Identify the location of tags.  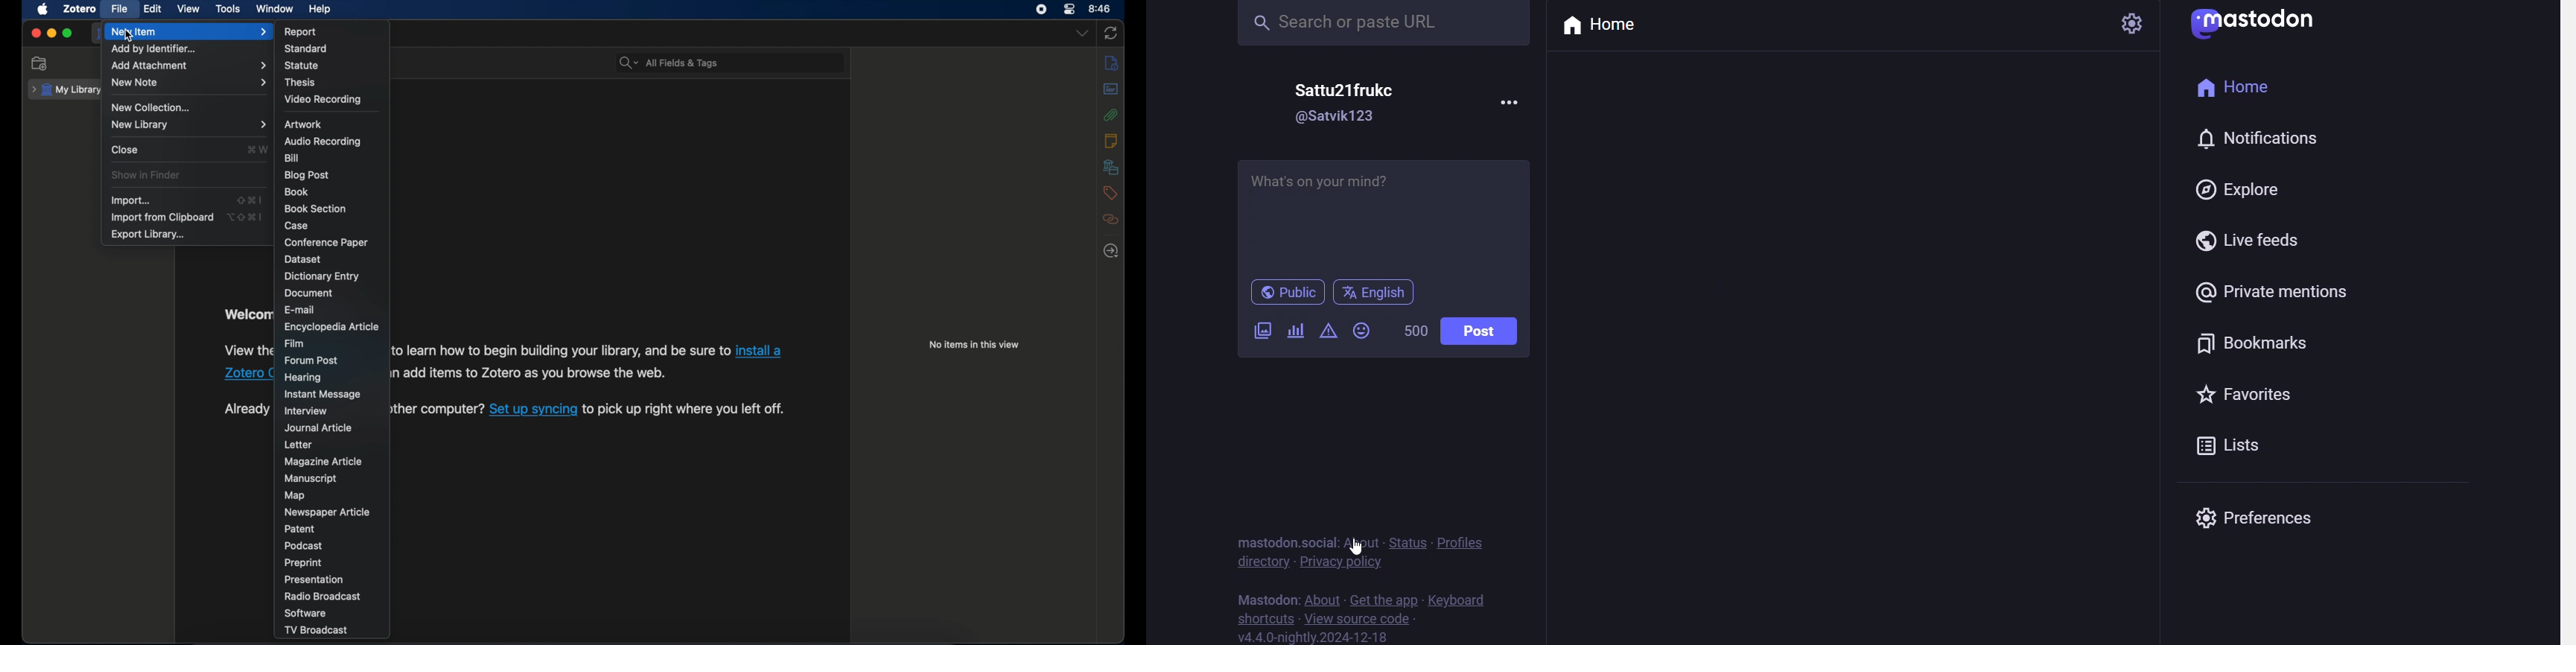
(1111, 193).